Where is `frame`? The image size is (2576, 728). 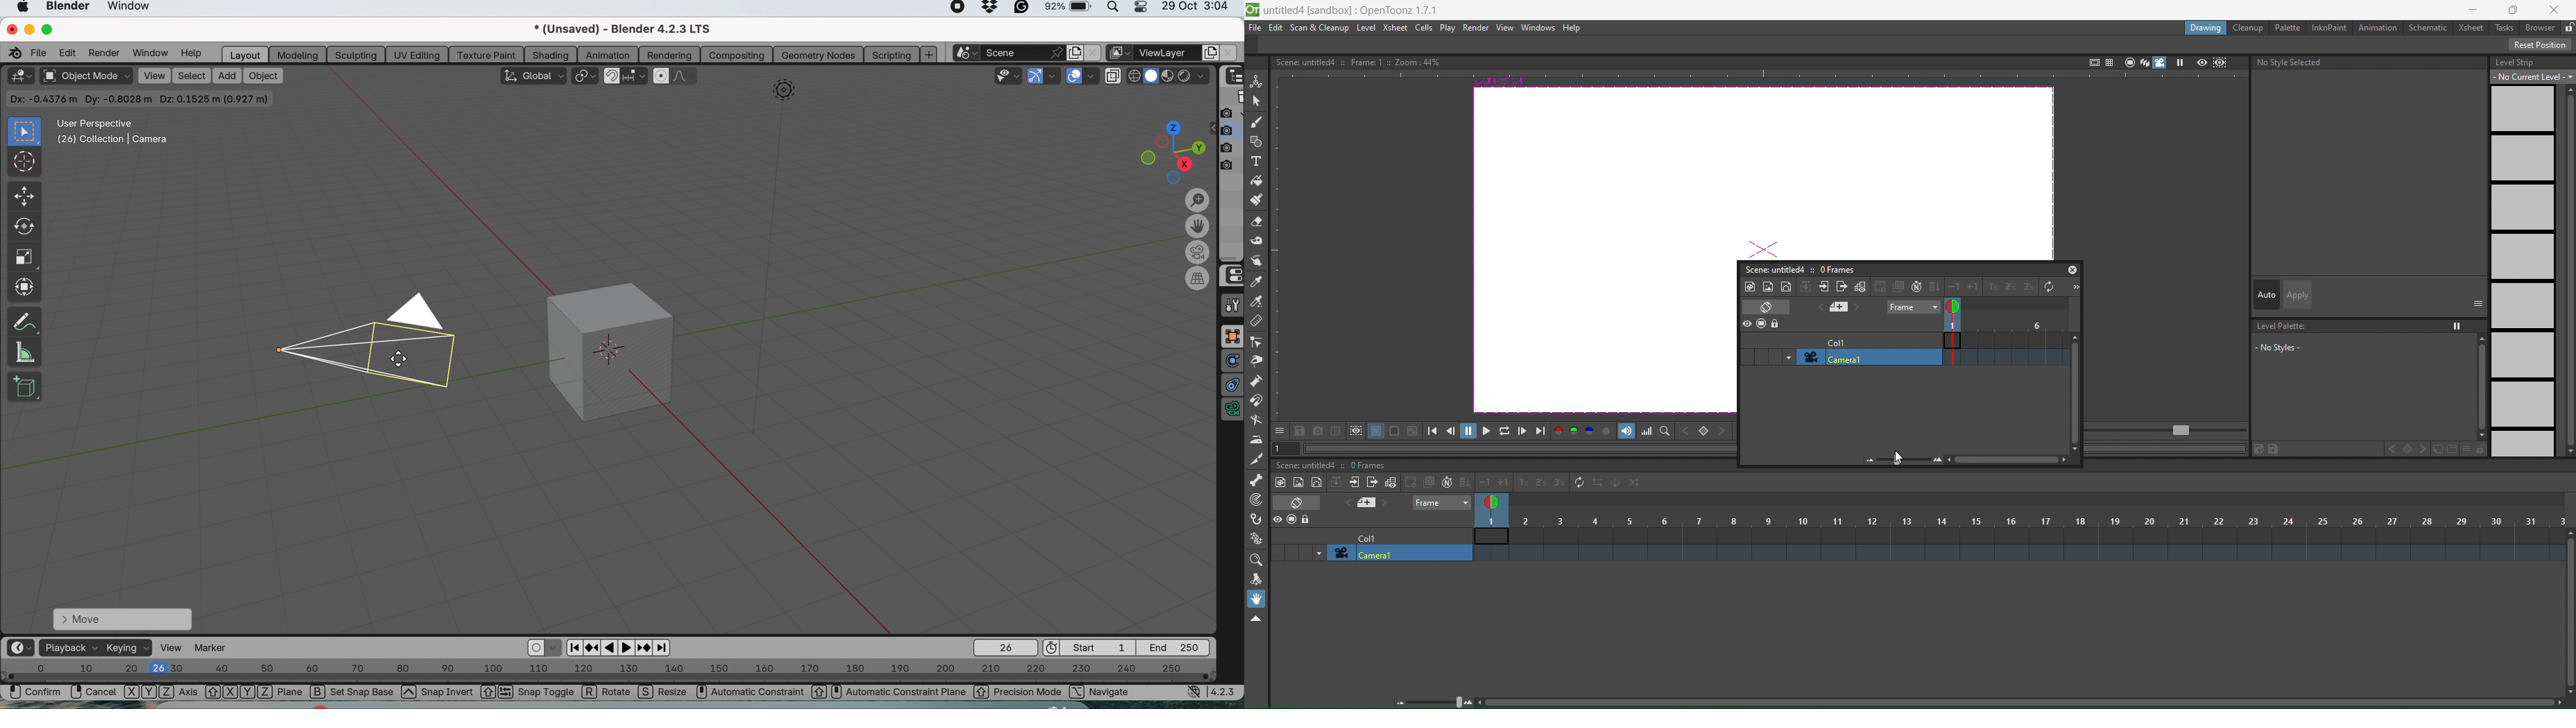 frame is located at coordinates (2006, 335).